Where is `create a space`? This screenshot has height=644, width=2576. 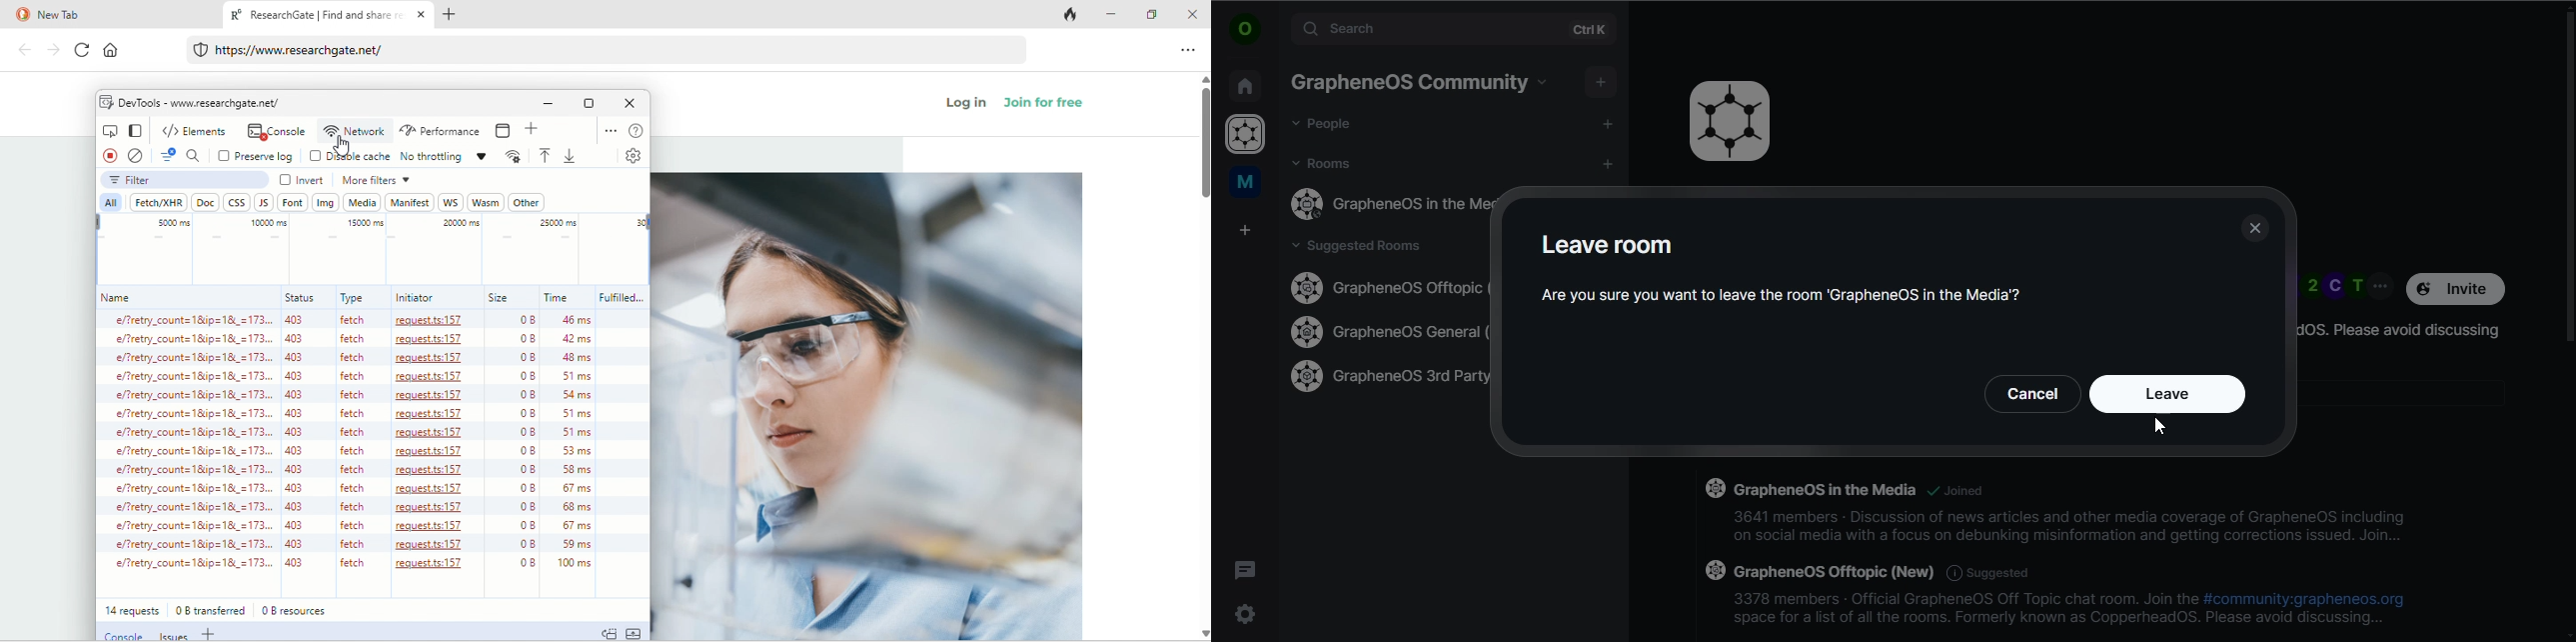
create a space is located at coordinates (1247, 231).